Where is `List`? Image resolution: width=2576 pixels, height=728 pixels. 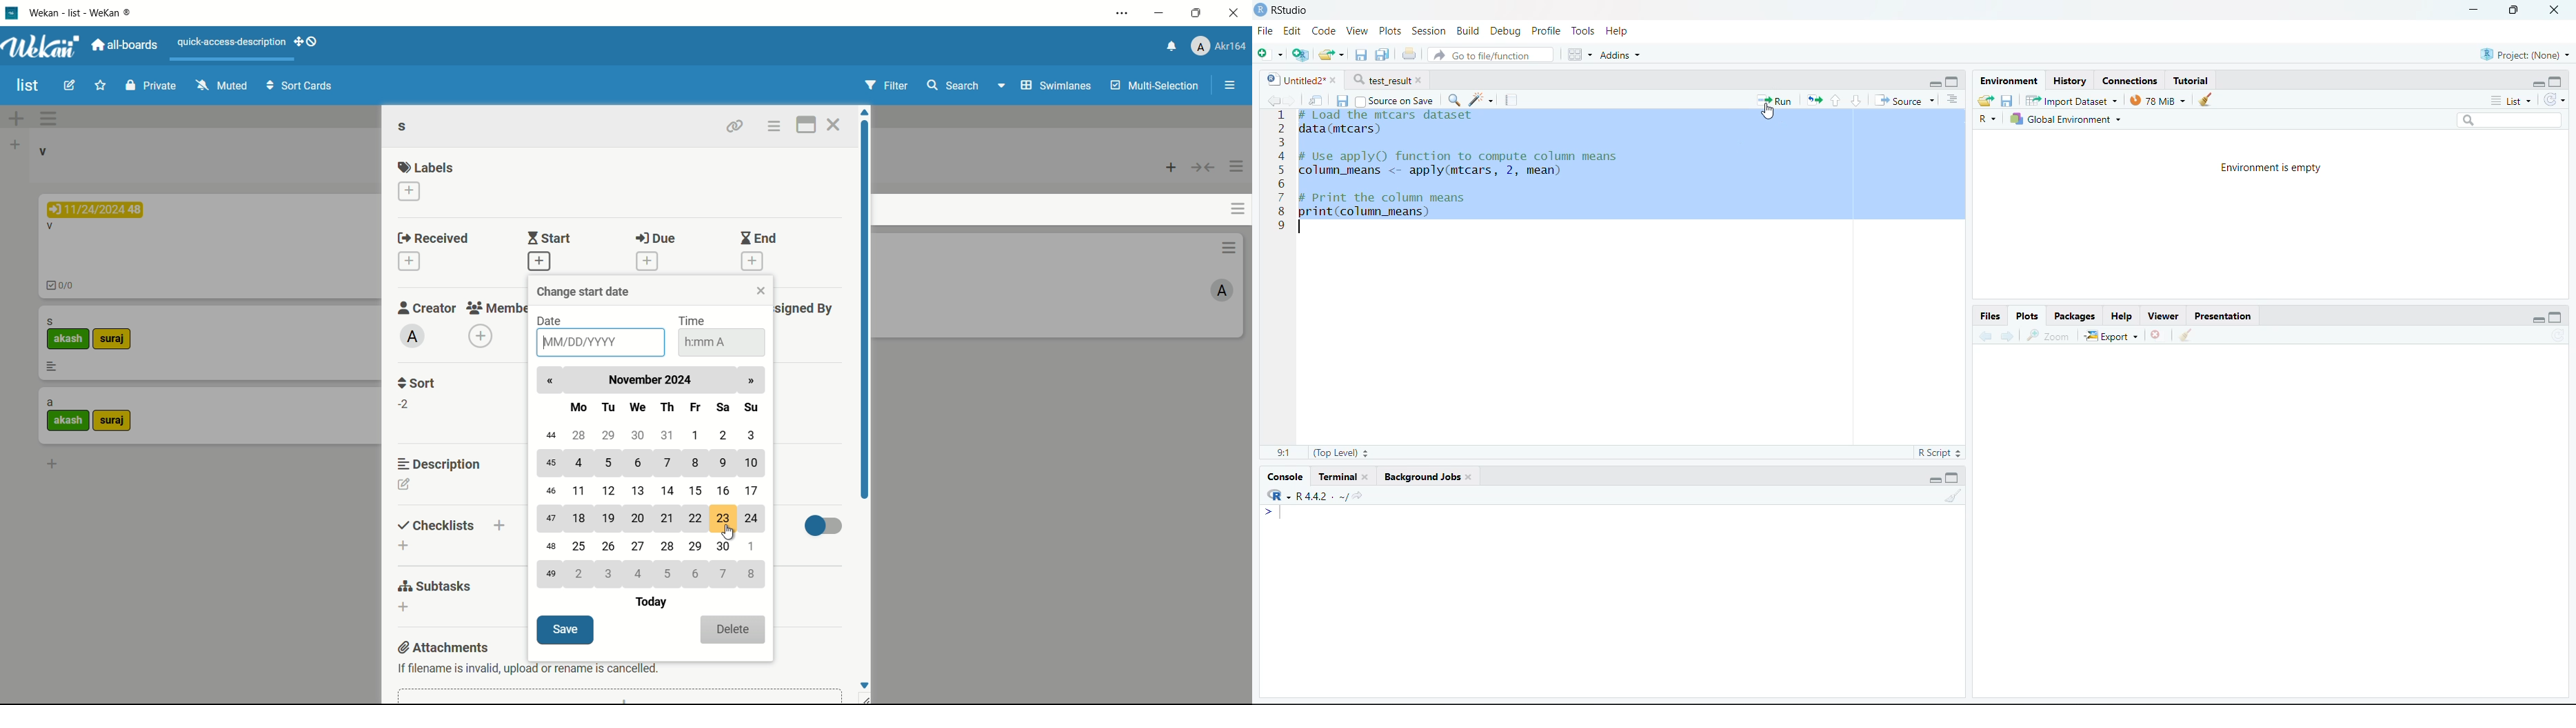
List is located at coordinates (2510, 100).